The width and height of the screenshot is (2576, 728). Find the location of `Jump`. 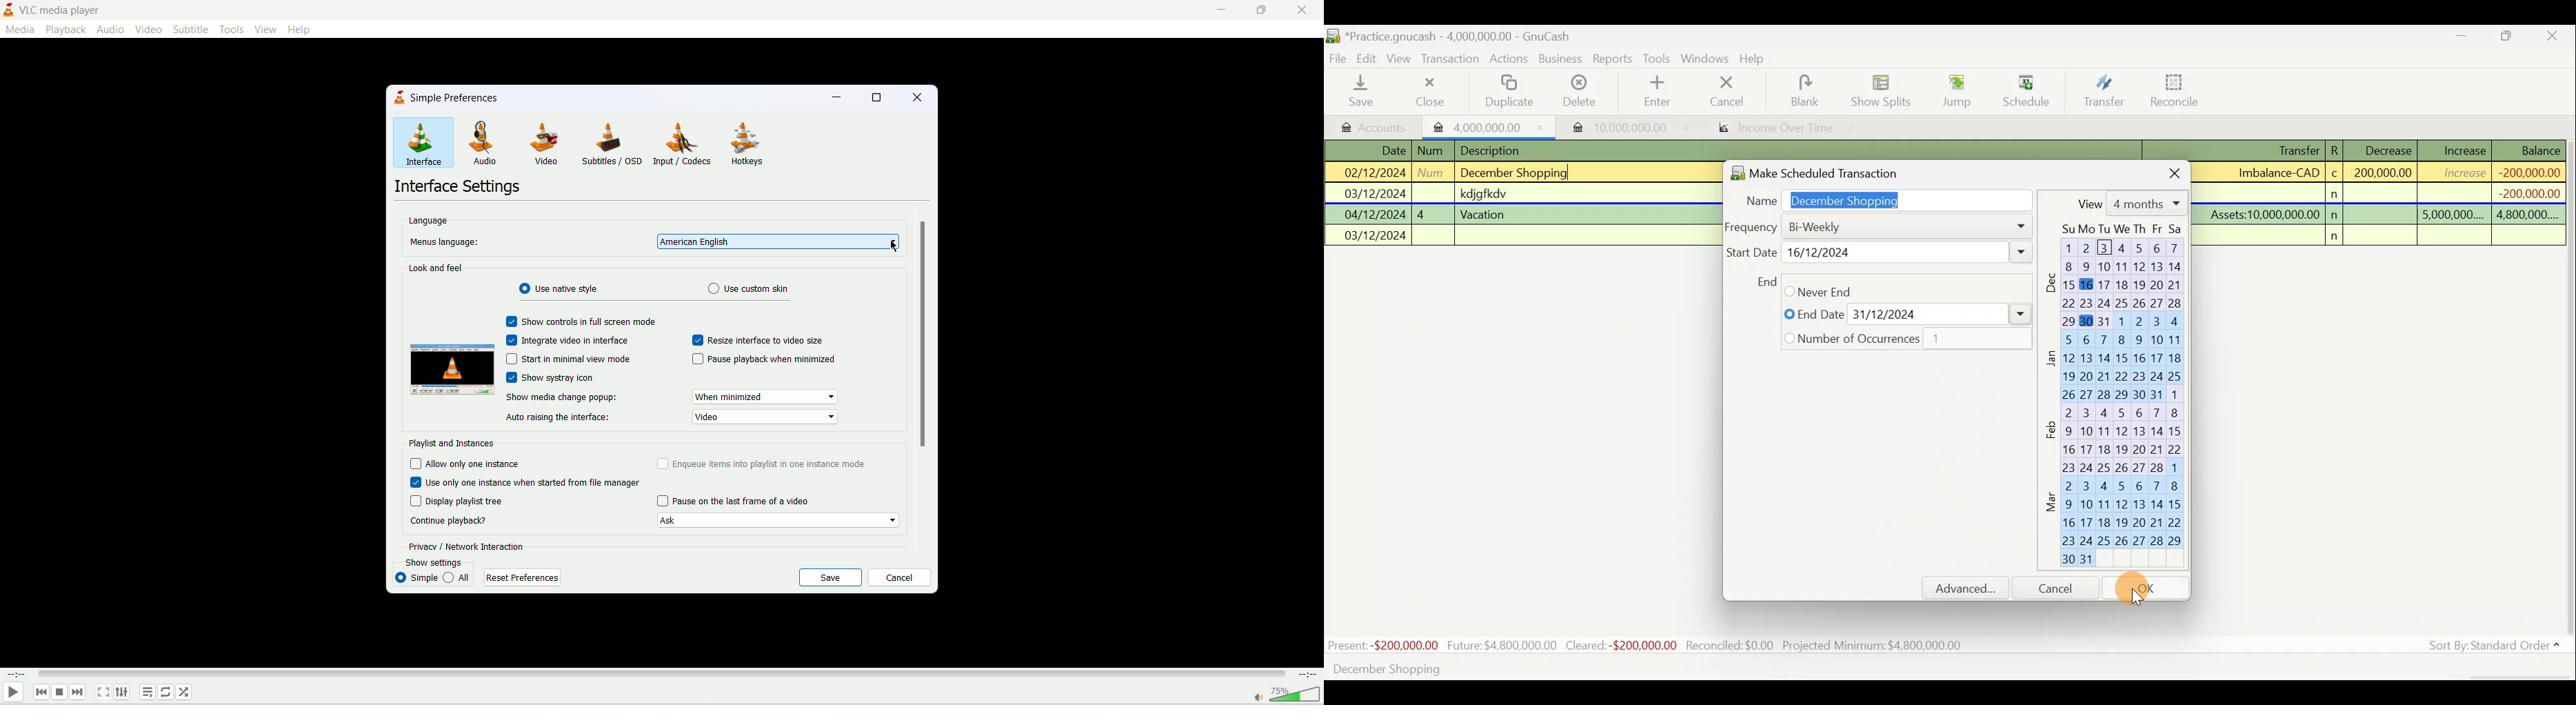

Jump is located at coordinates (1953, 90).